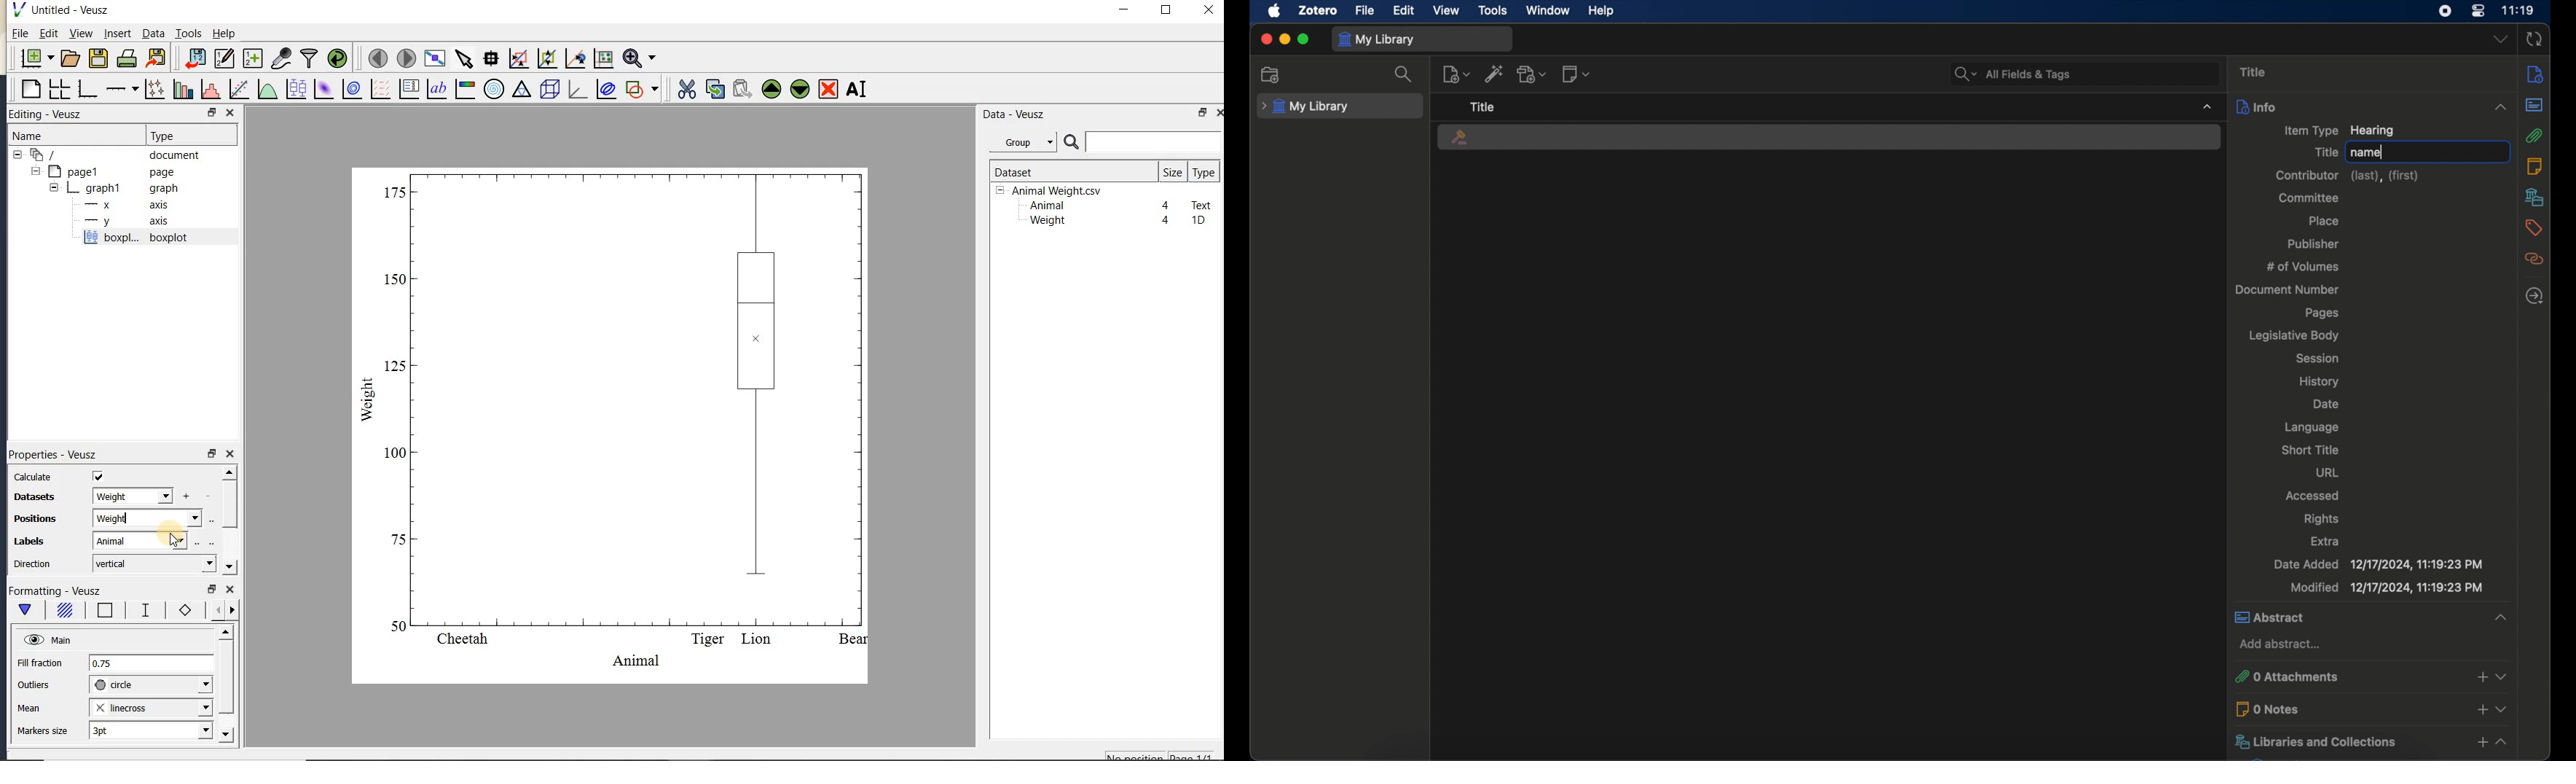 The width and height of the screenshot is (2576, 784). I want to click on contributor, so click(2349, 176).